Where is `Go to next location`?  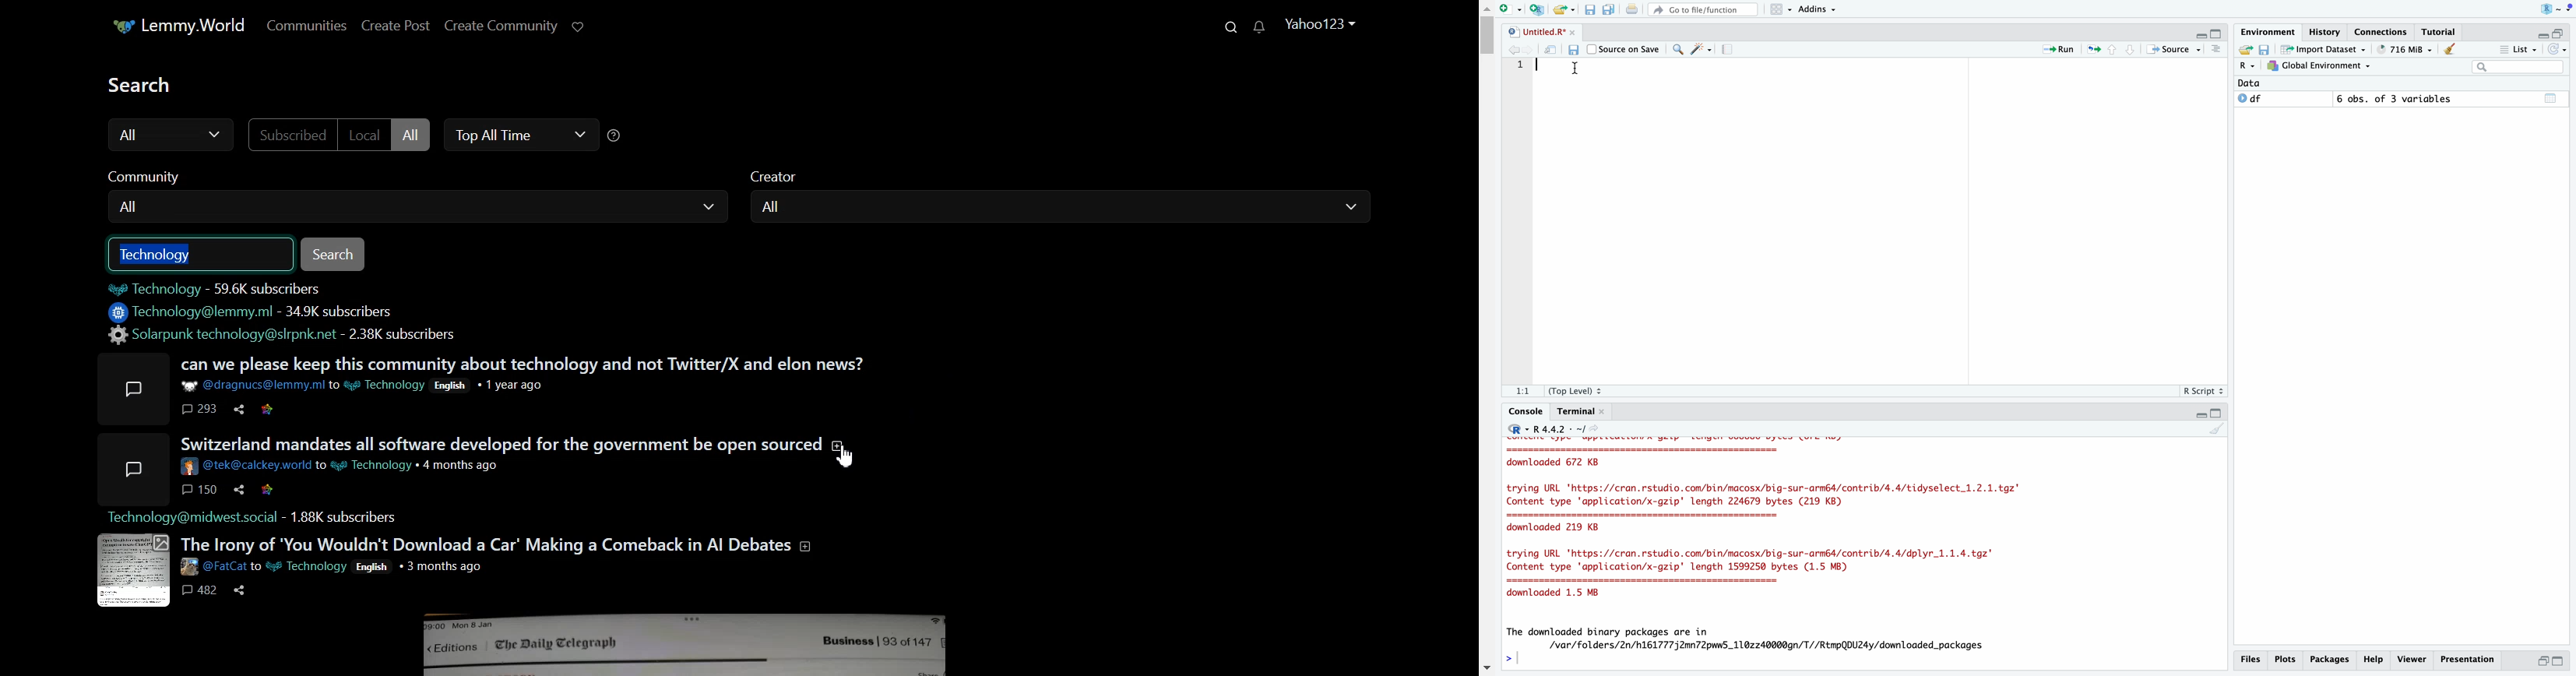
Go to next location is located at coordinates (1528, 50).